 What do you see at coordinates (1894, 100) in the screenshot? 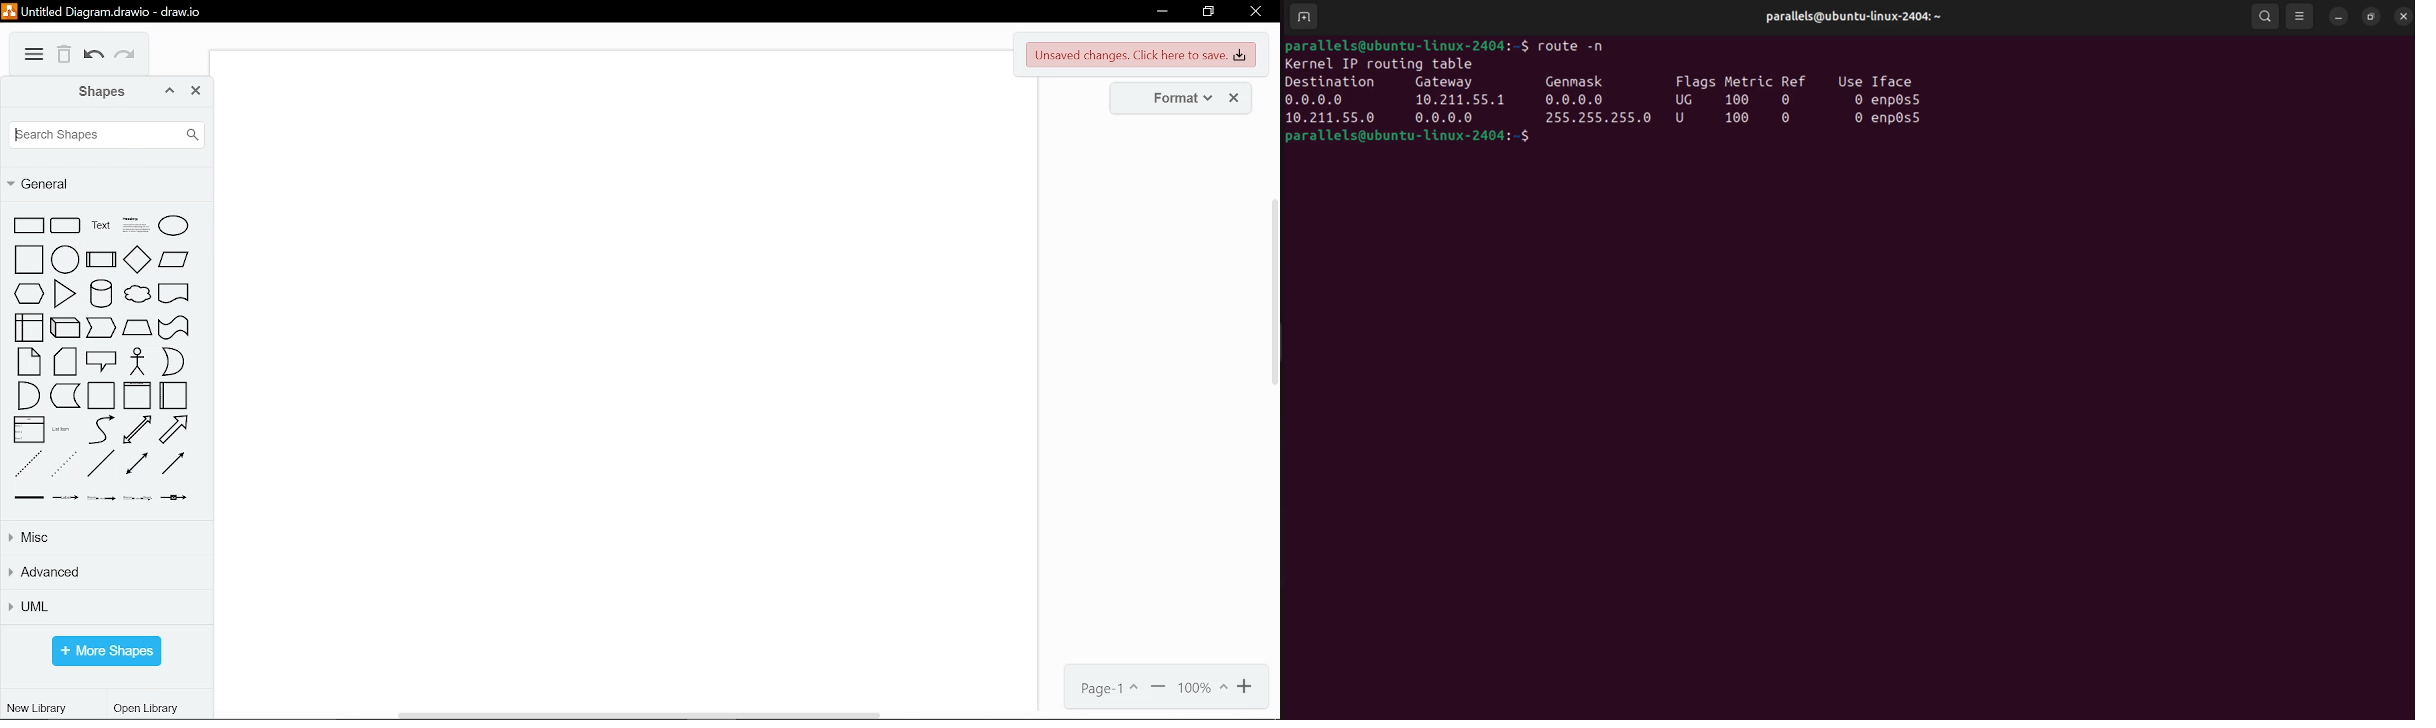
I see `0 en0s5` at bounding box center [1894, 100].